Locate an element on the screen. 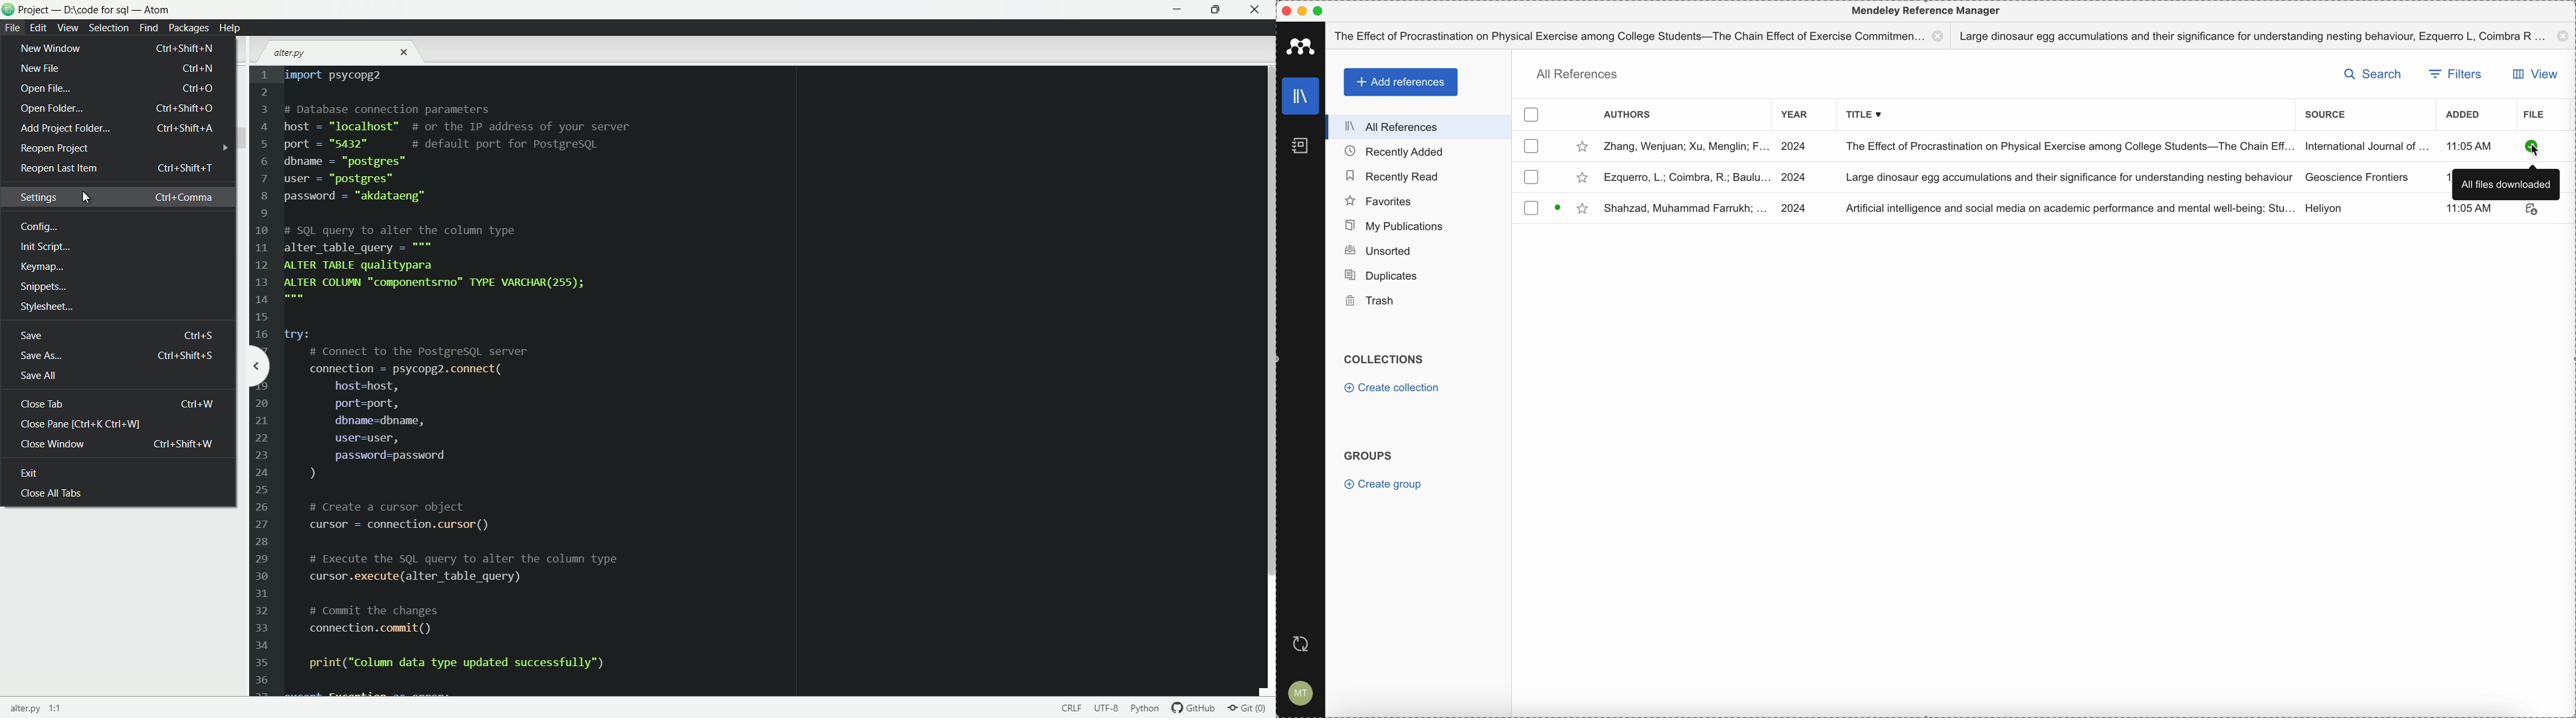 The width and height of the screenshot is (2576, 728). alter.py file is located at coordinates (290, 53).